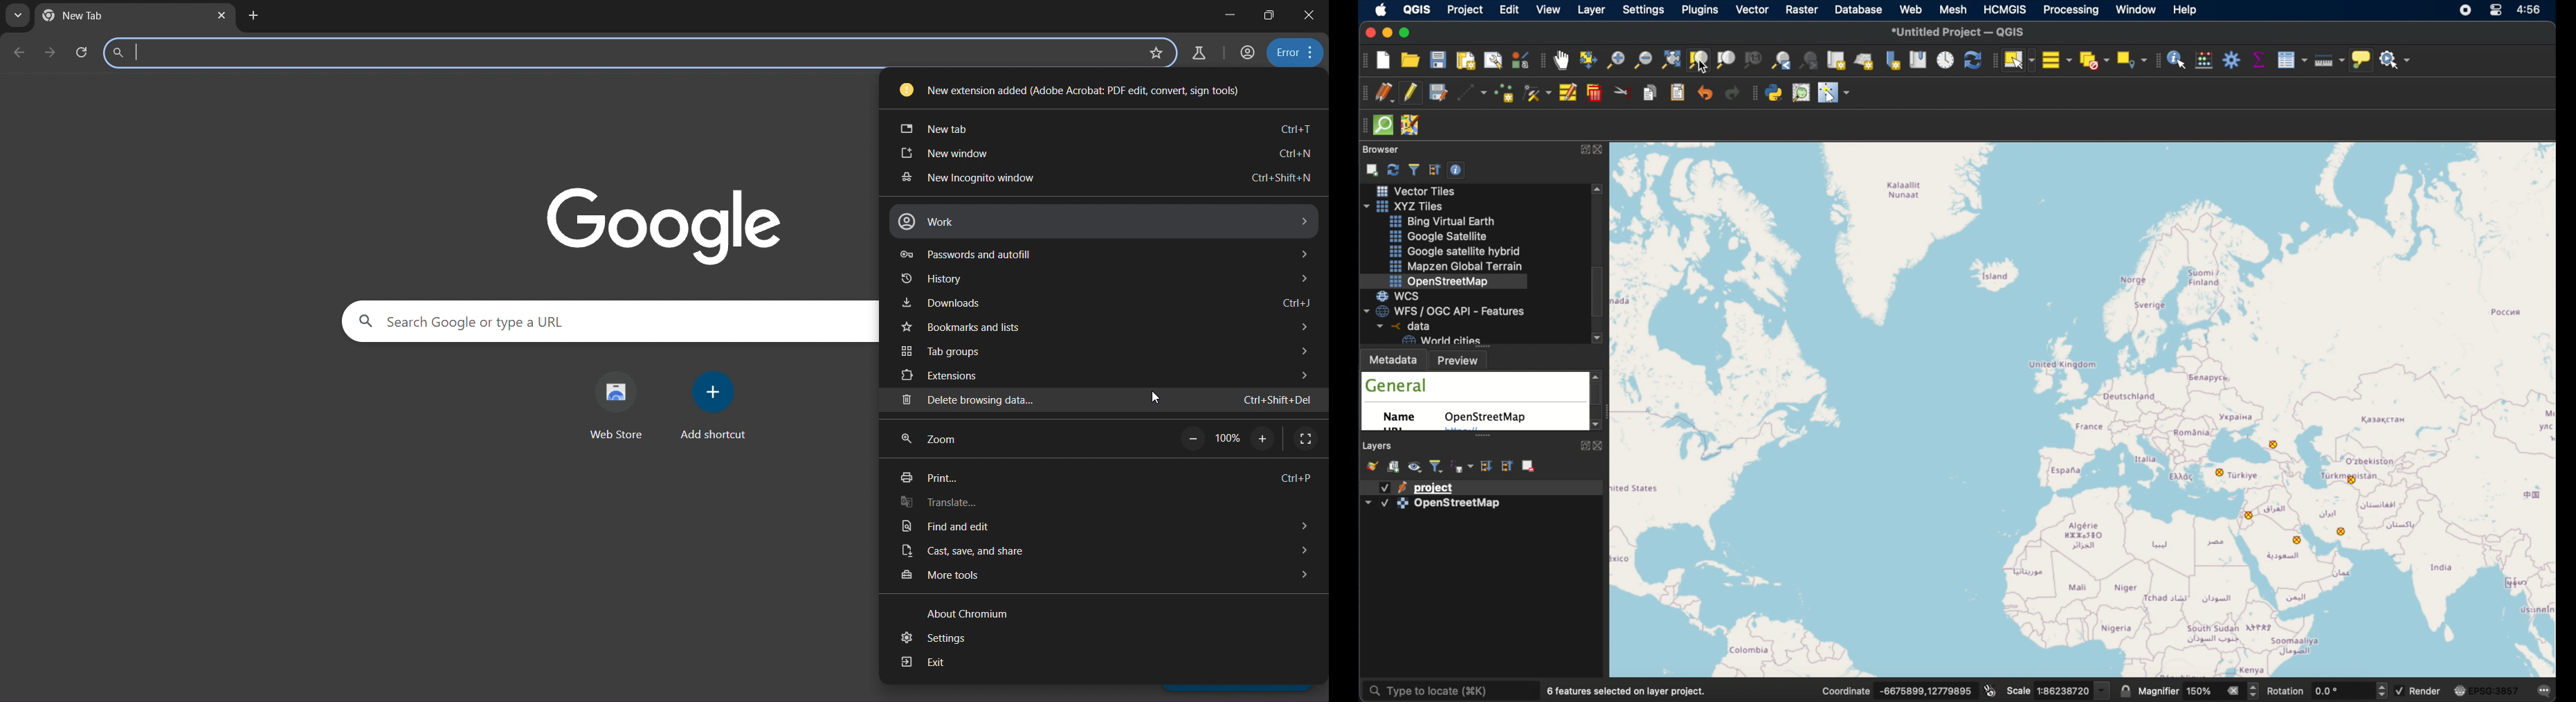  Describe the element at coordinates (1102, 178) in the screenshot. I see `new incognito window` at that location.